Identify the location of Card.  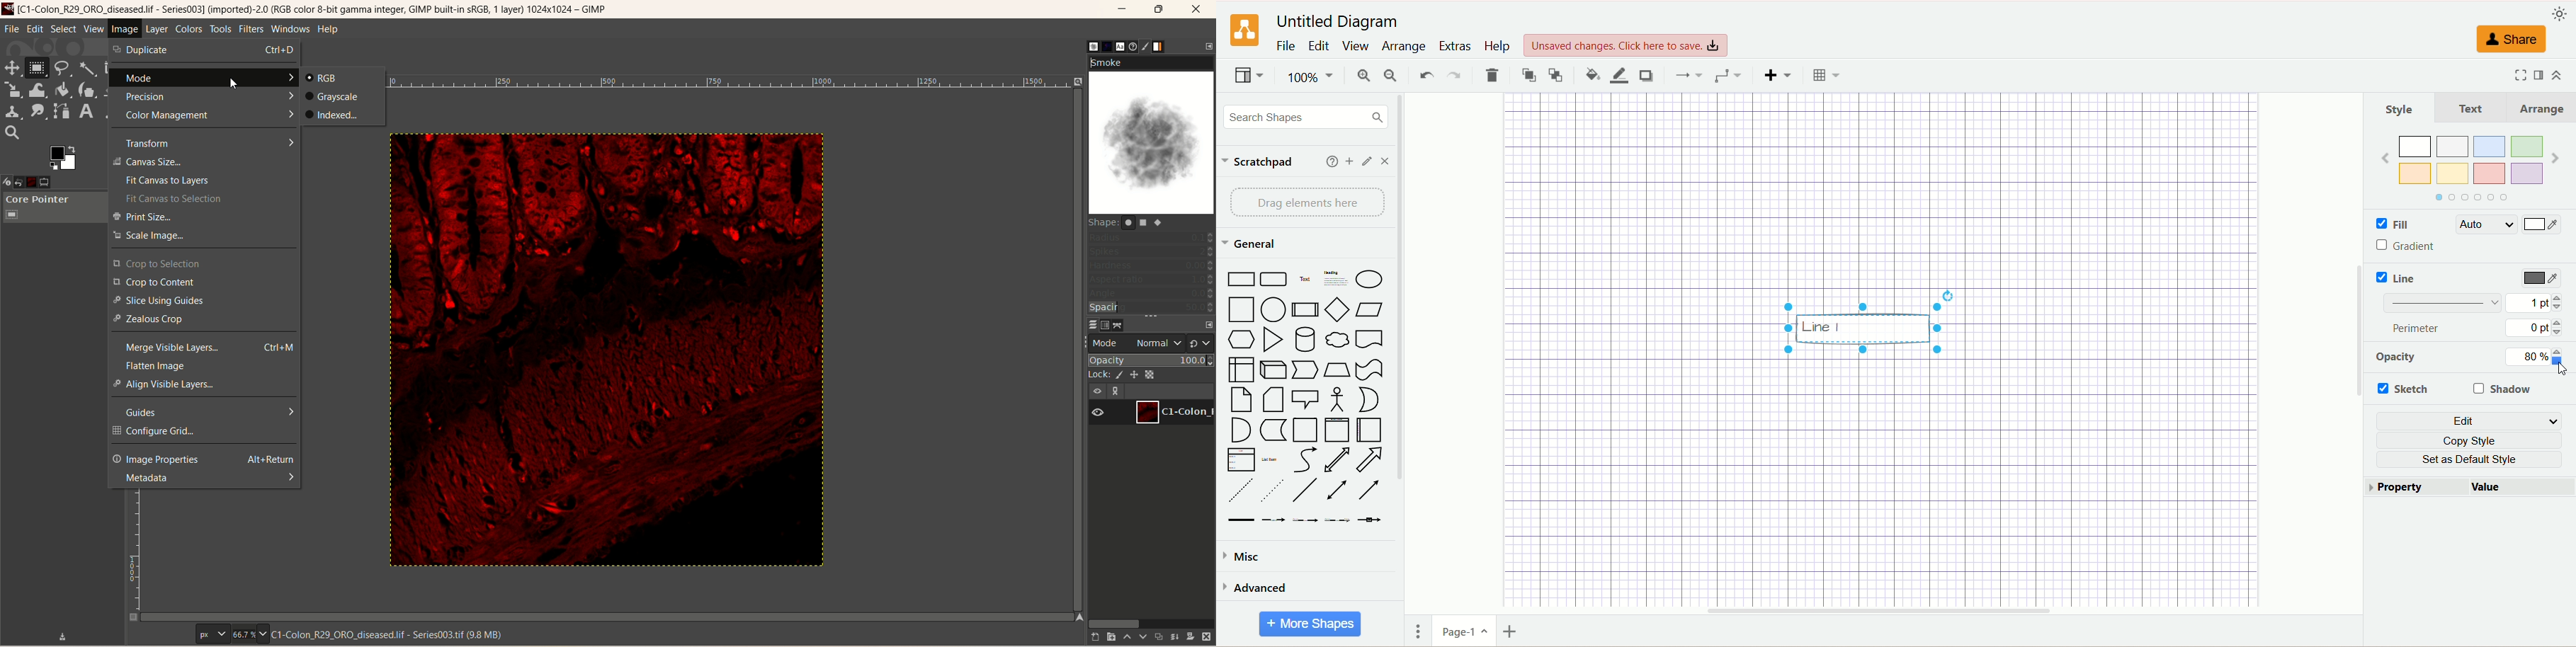
(1273, 400).